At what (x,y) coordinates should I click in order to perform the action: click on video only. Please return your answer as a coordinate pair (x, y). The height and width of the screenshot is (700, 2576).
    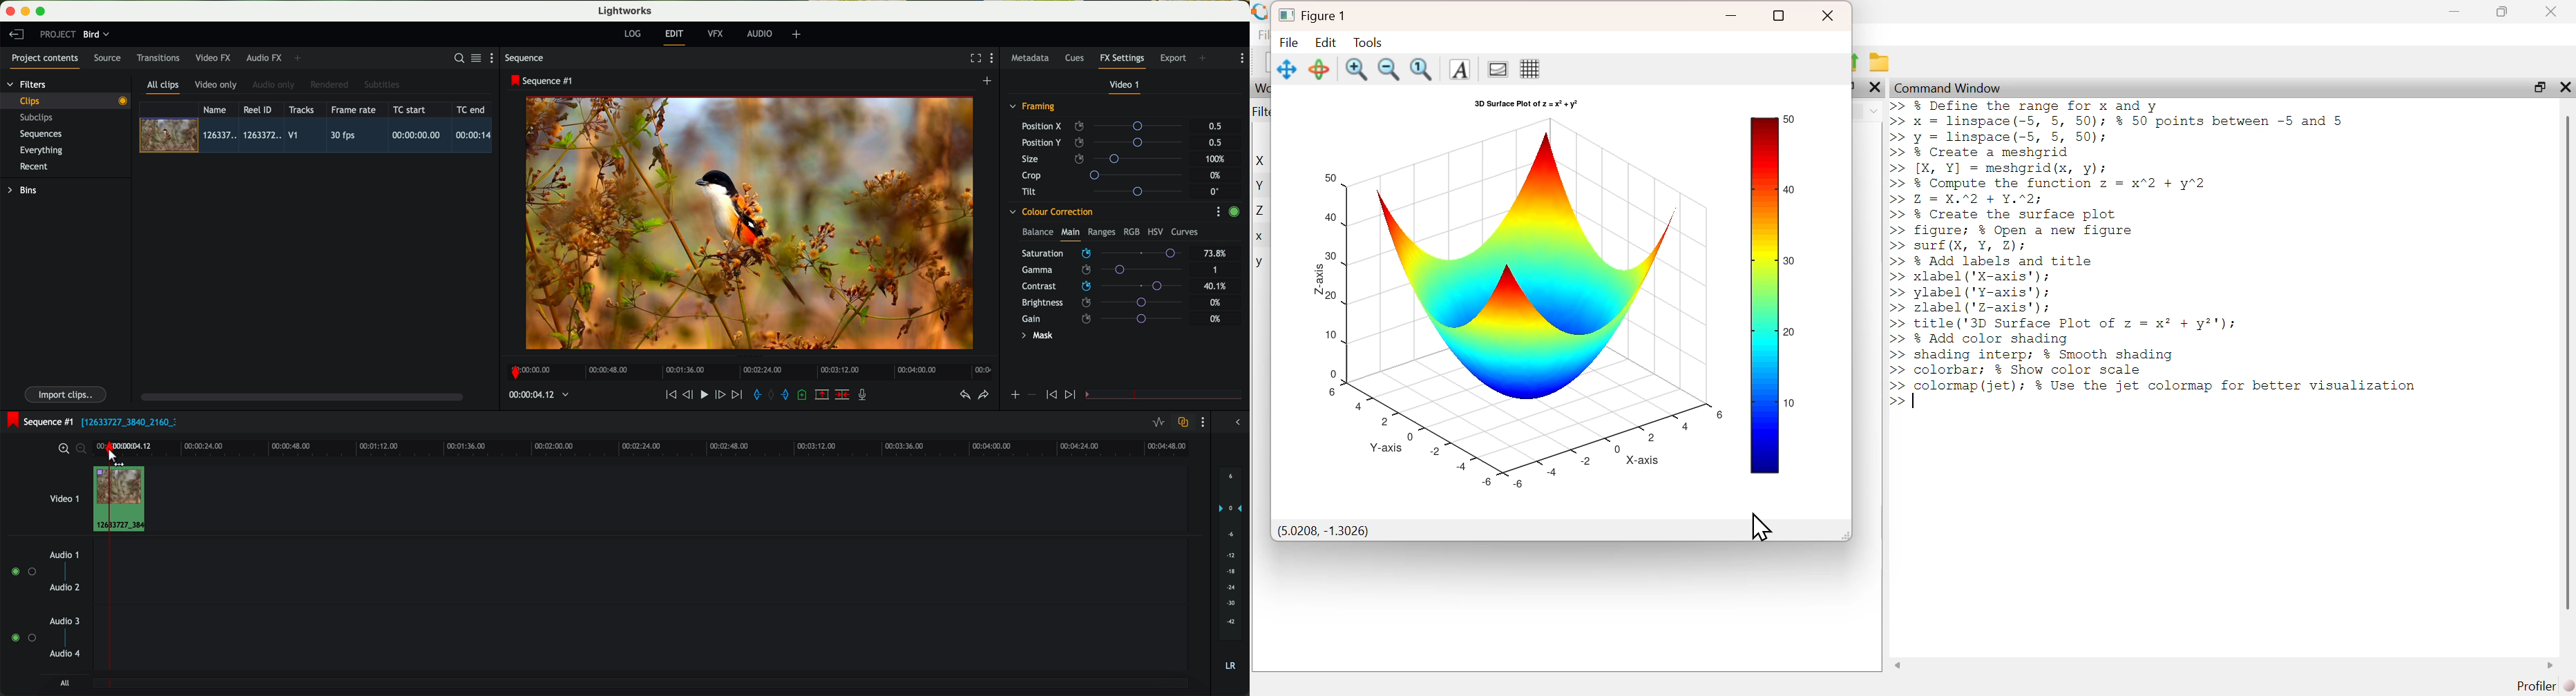
    Looking at the image, I should click on (215, 85).